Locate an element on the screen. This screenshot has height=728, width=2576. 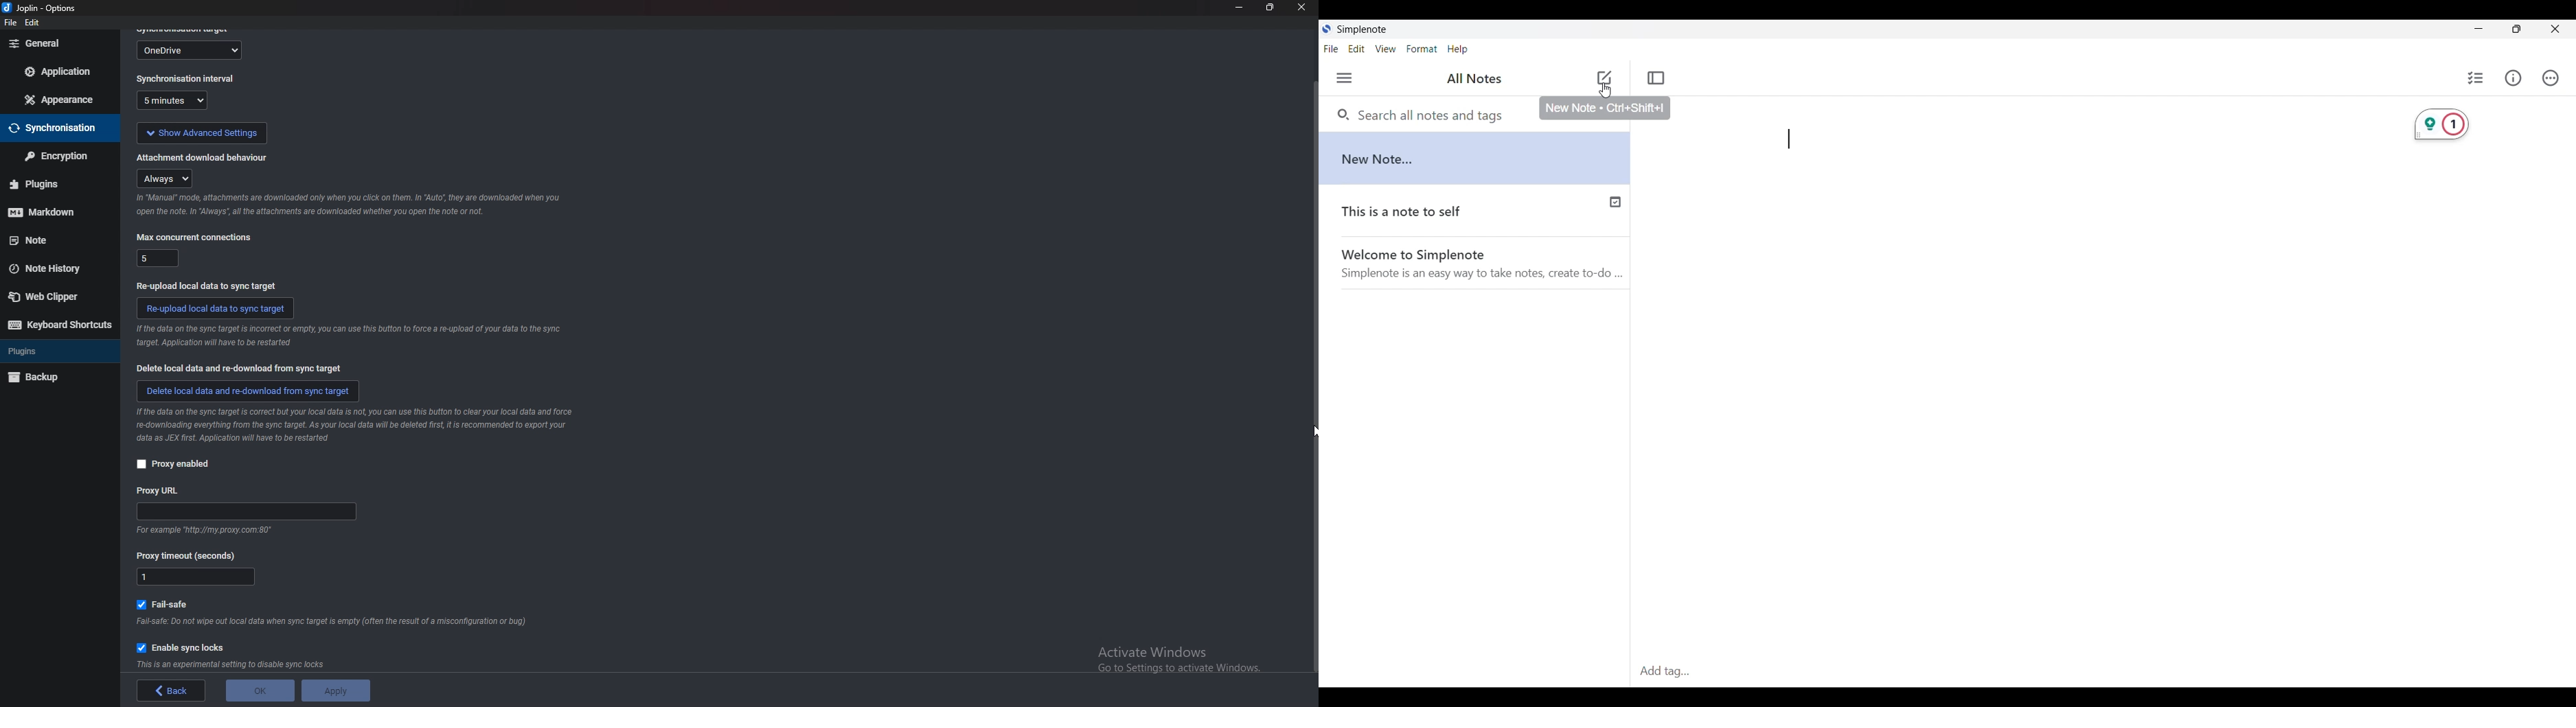
attachment download behaviour is located at coordinates (168, 178).